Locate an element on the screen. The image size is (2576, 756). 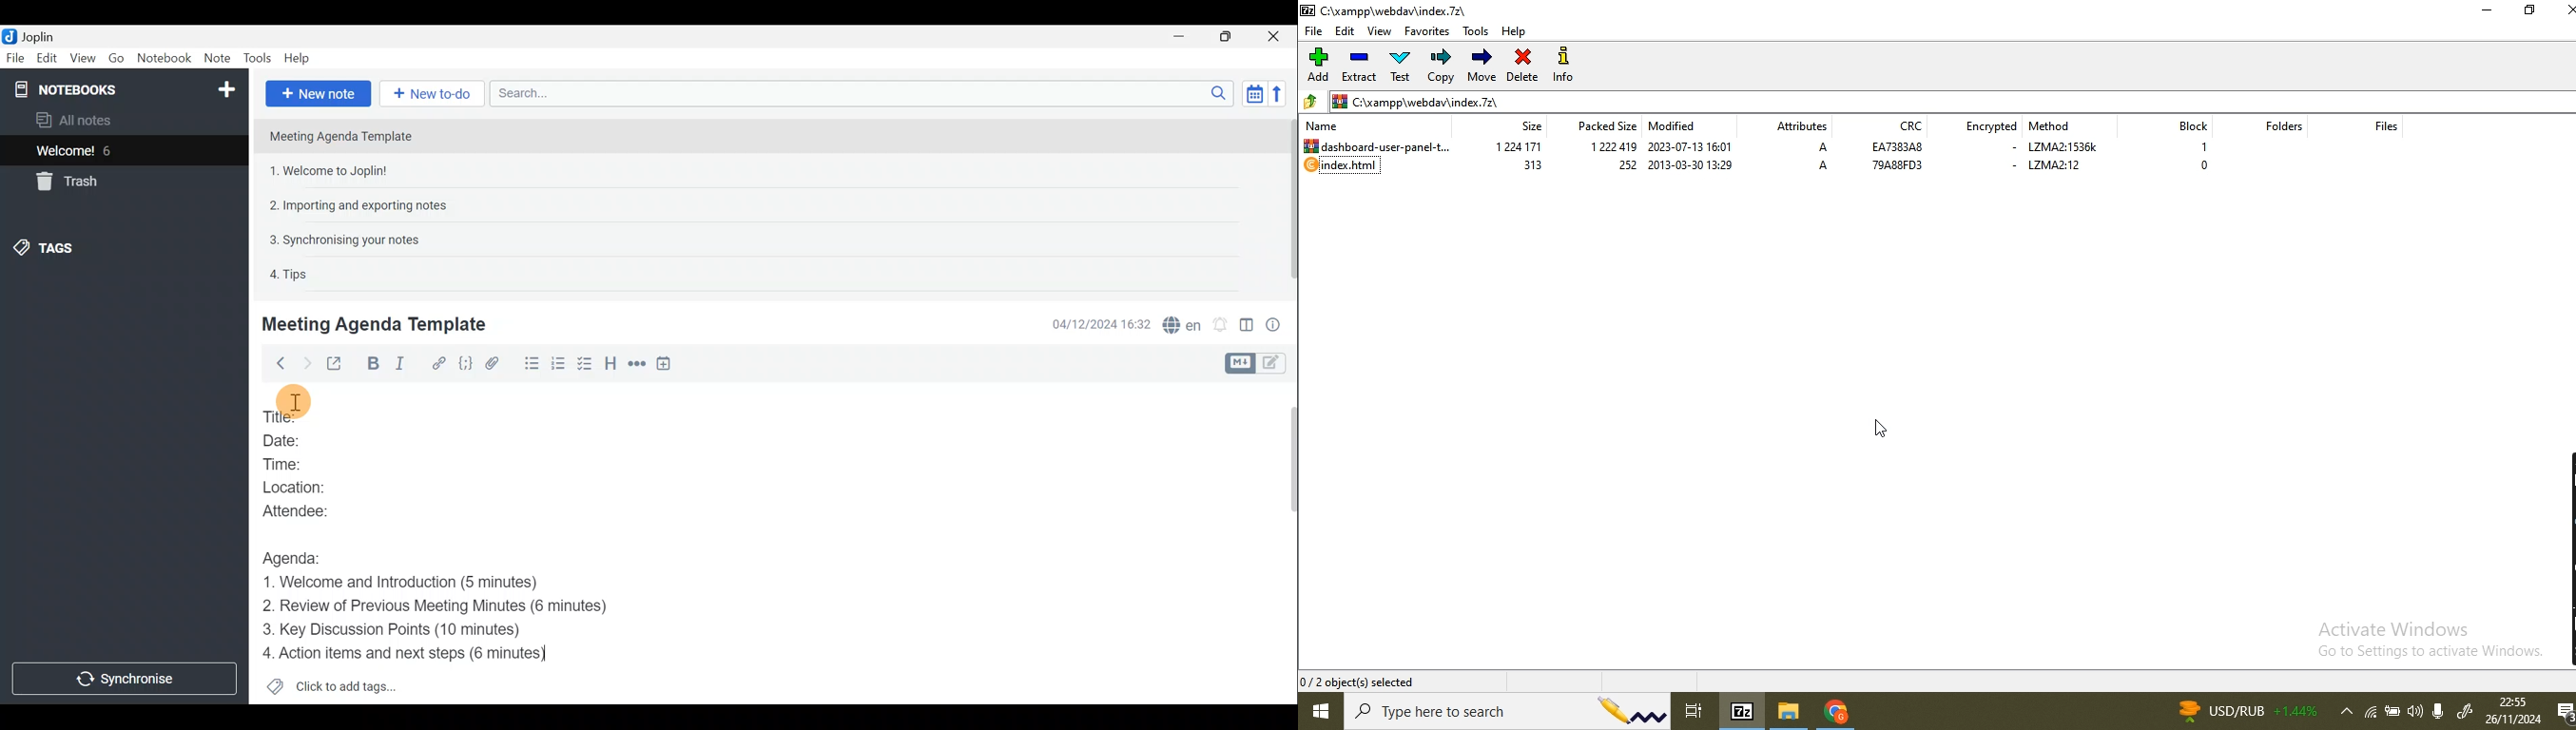
date and time is located at coordinates (2512, 711).